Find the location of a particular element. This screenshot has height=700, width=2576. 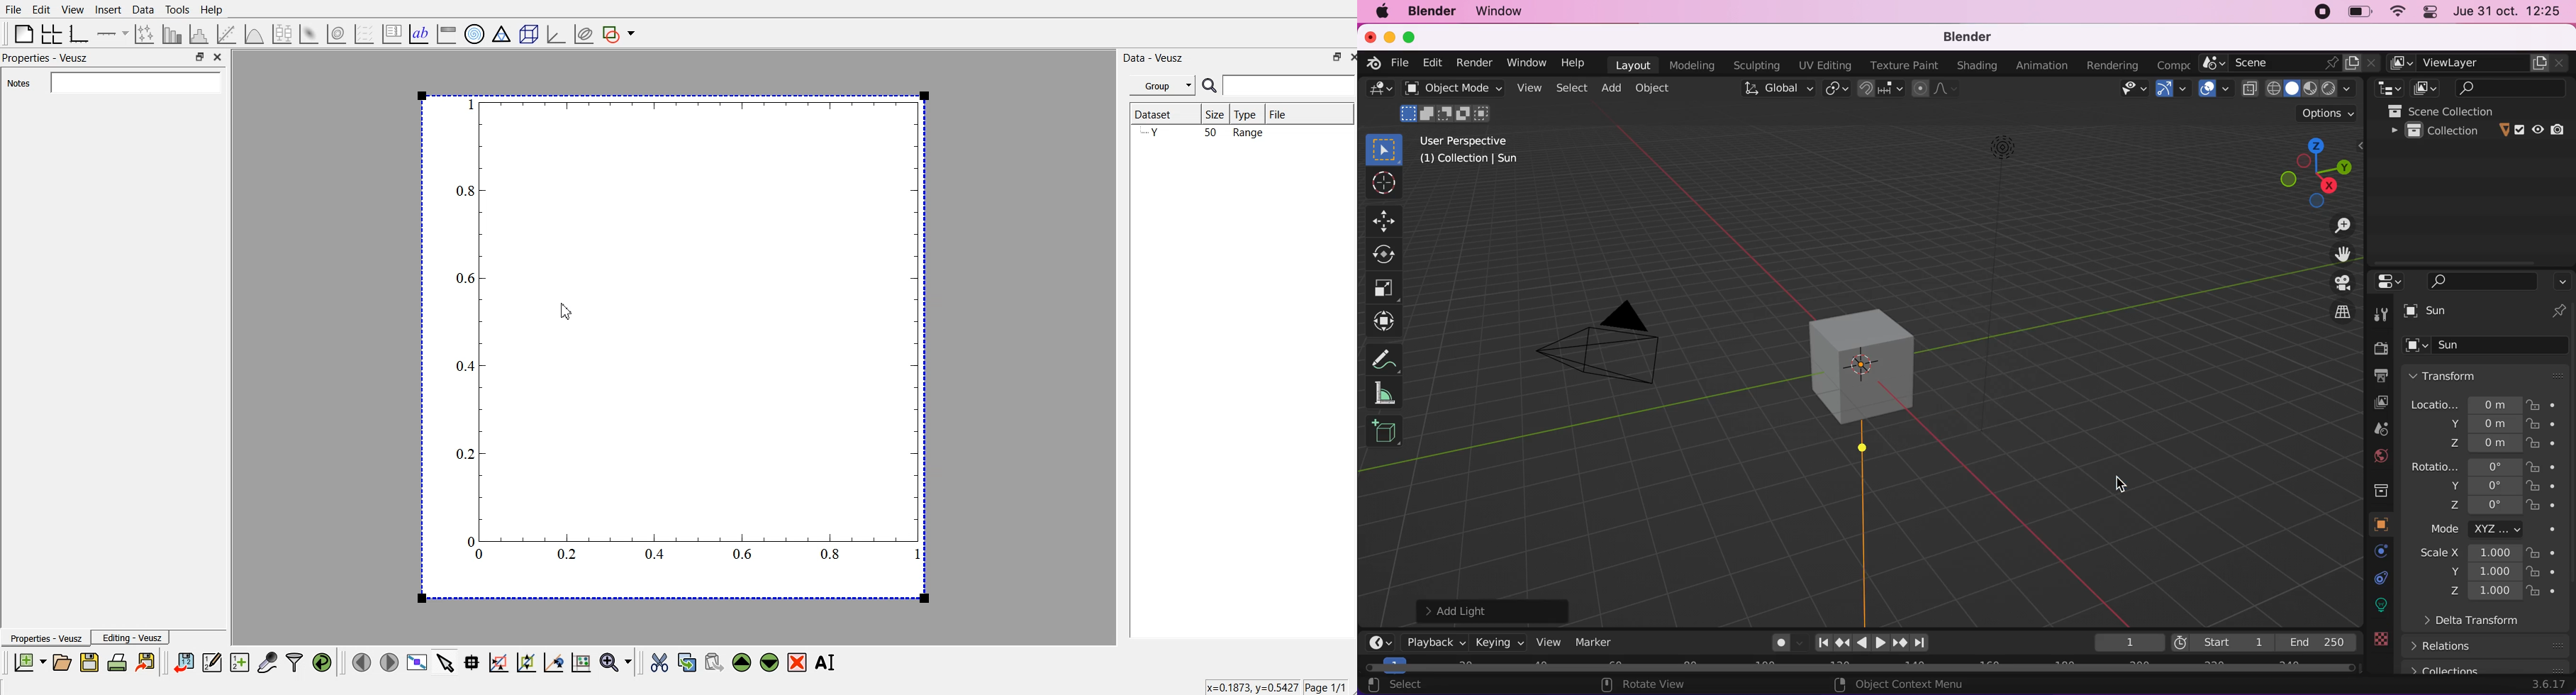

options is located at coordinates (2562, 279).